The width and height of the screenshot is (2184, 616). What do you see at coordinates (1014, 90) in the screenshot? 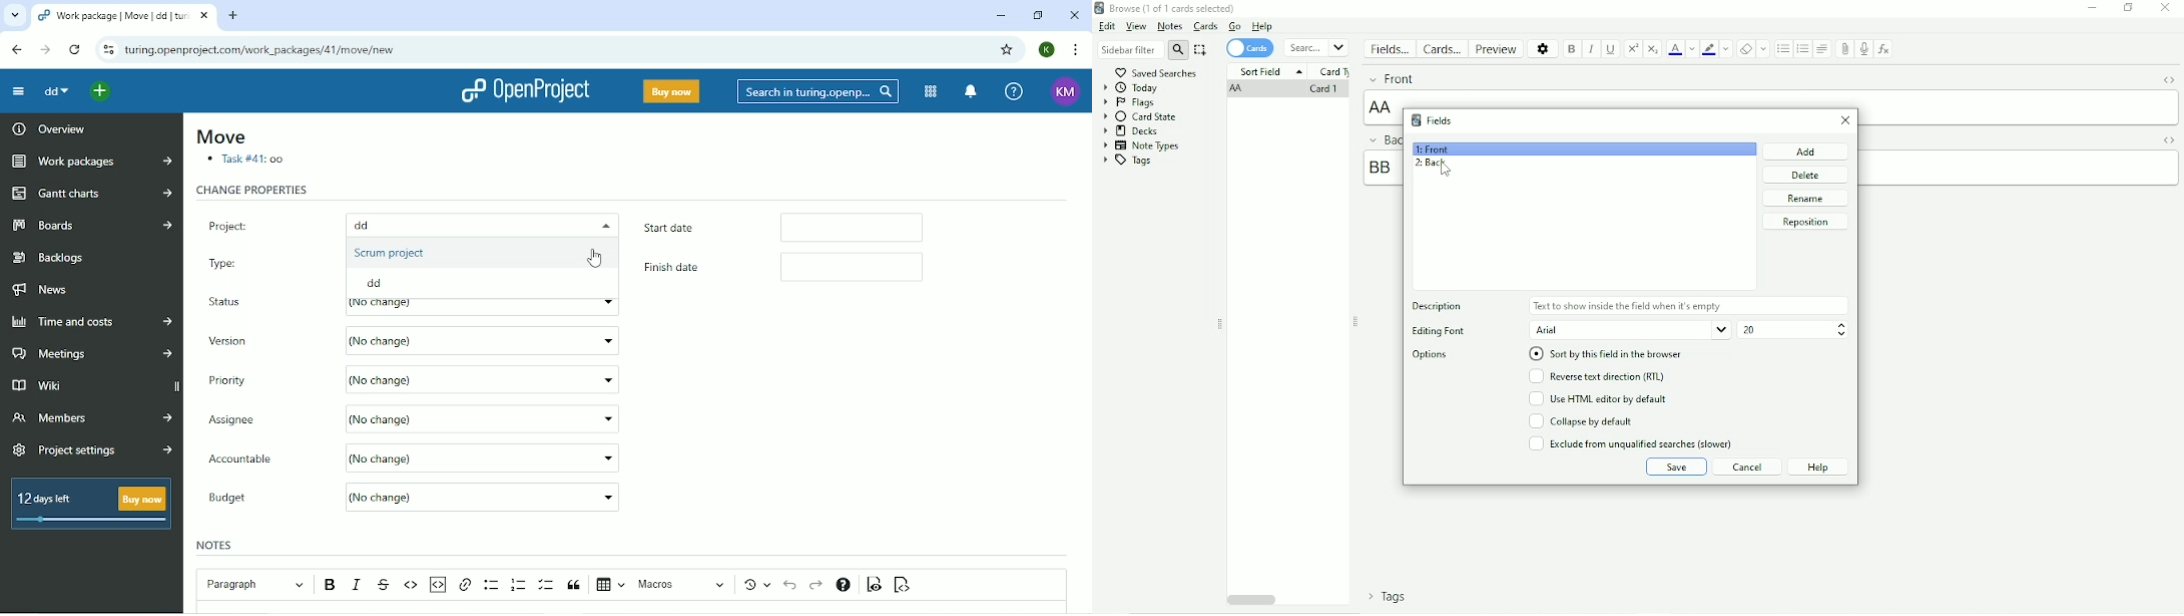
I see `Help` at bounding box center [1014, 90].